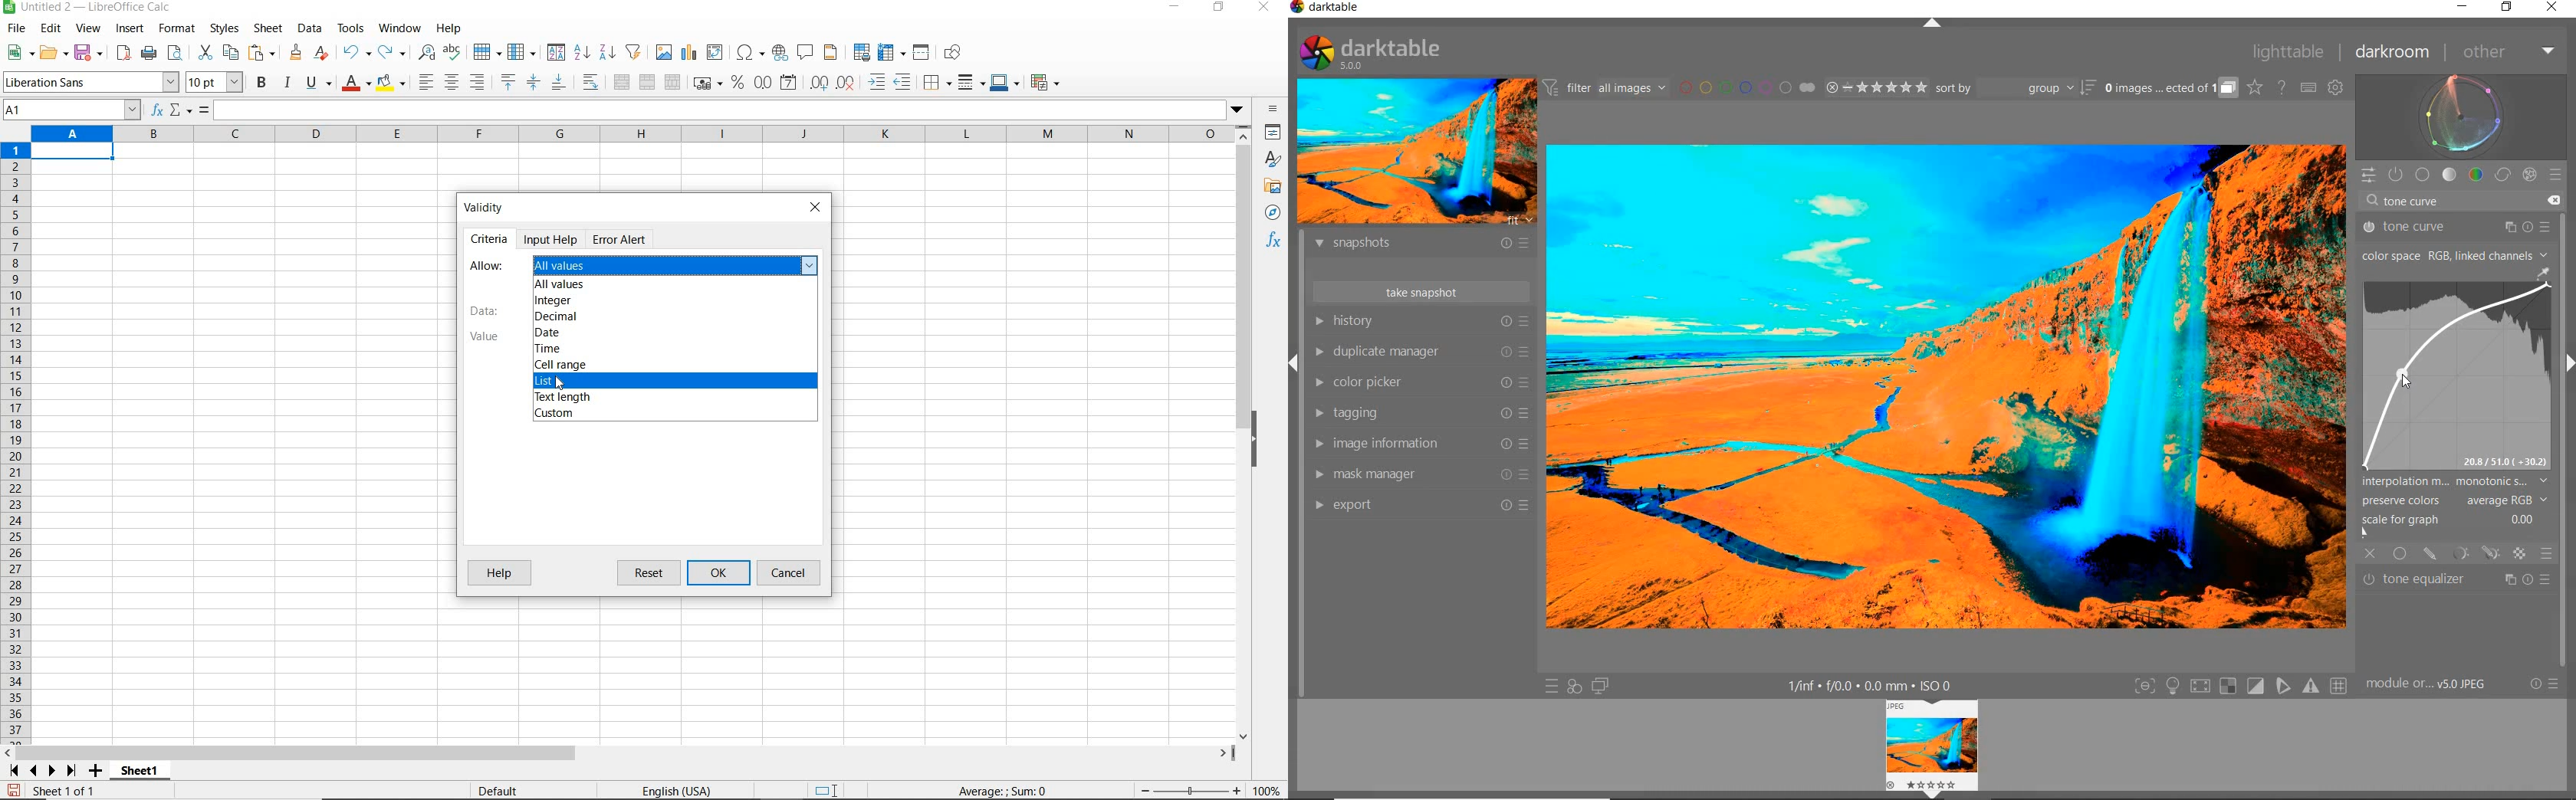  What do you see at coordinates (297, 53) in the screenshot?
I see `clone formatting` at bounding box center [297, 53].